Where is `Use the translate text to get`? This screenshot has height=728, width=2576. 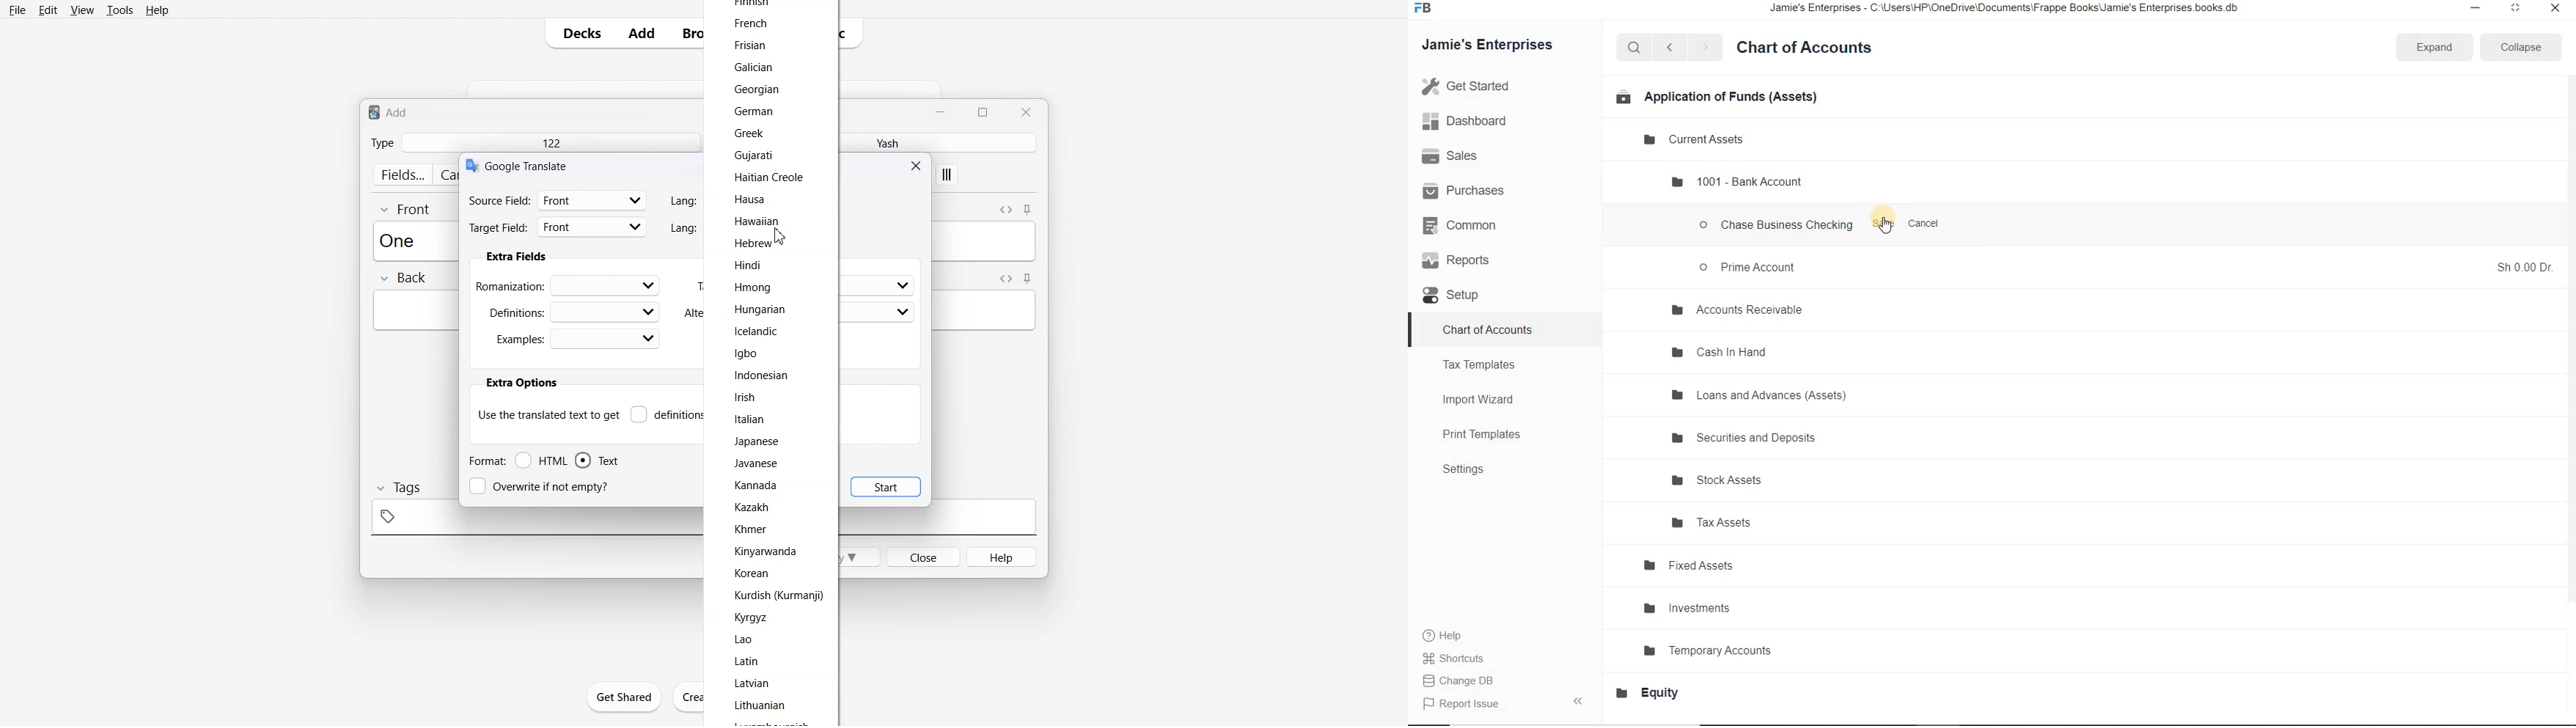
Use the translate text to get is located at coordinates (548, 414).